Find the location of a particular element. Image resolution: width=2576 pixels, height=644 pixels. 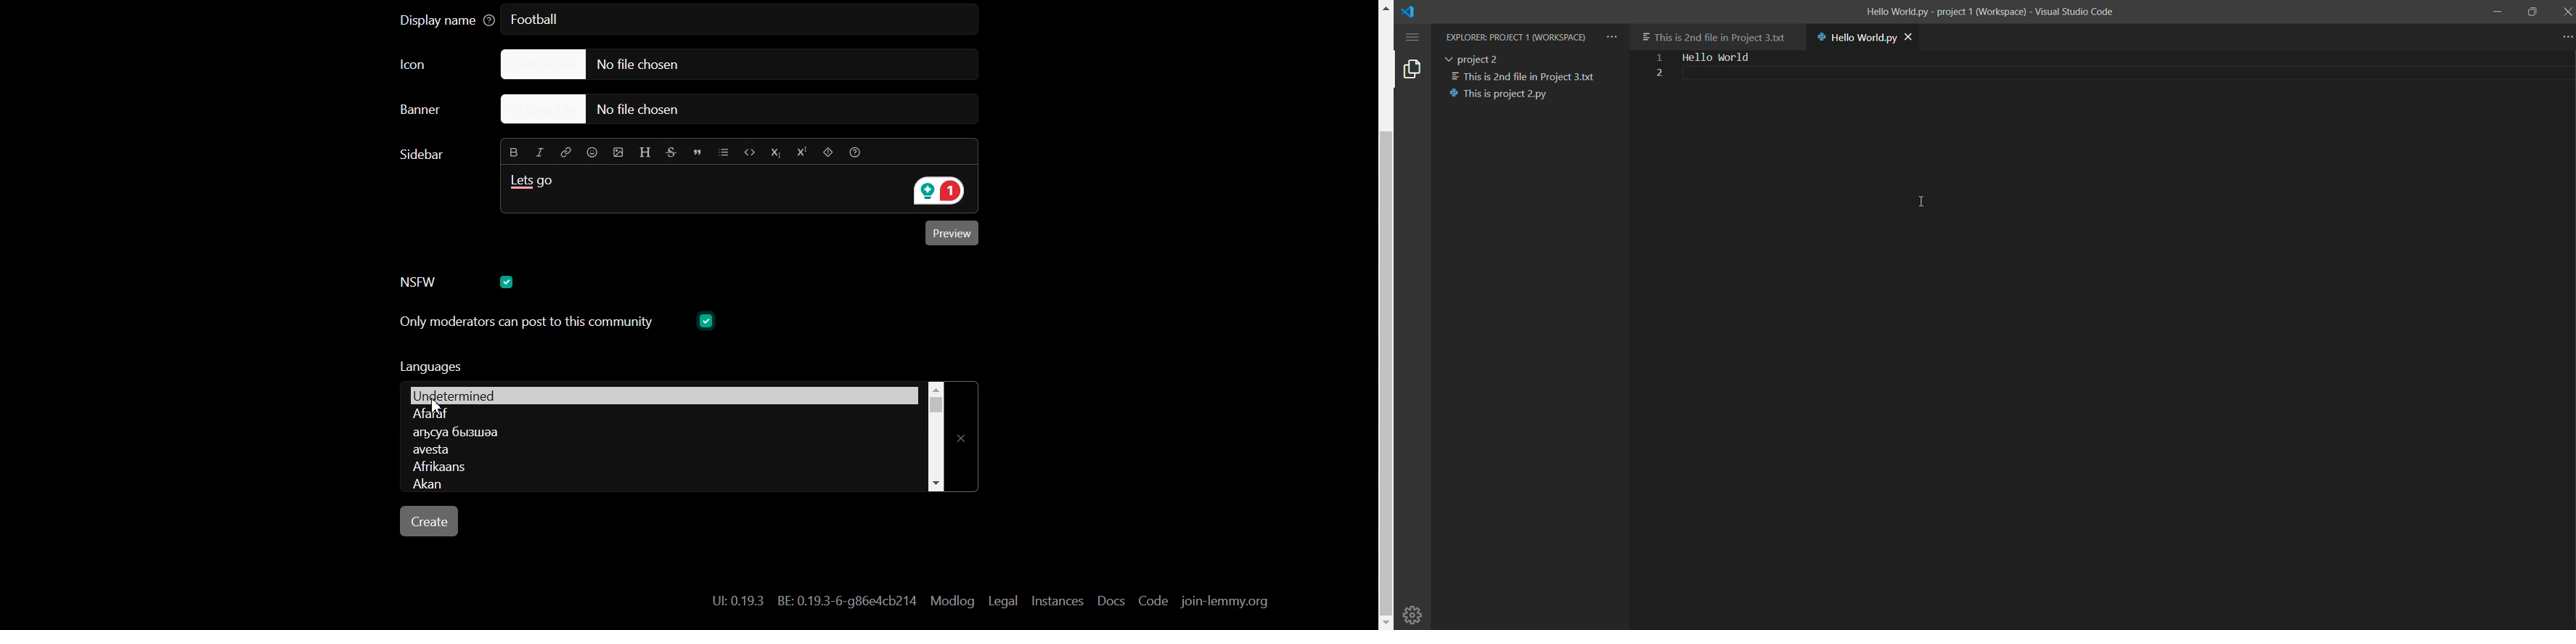

Docs is located at coordinates (1109, 601).